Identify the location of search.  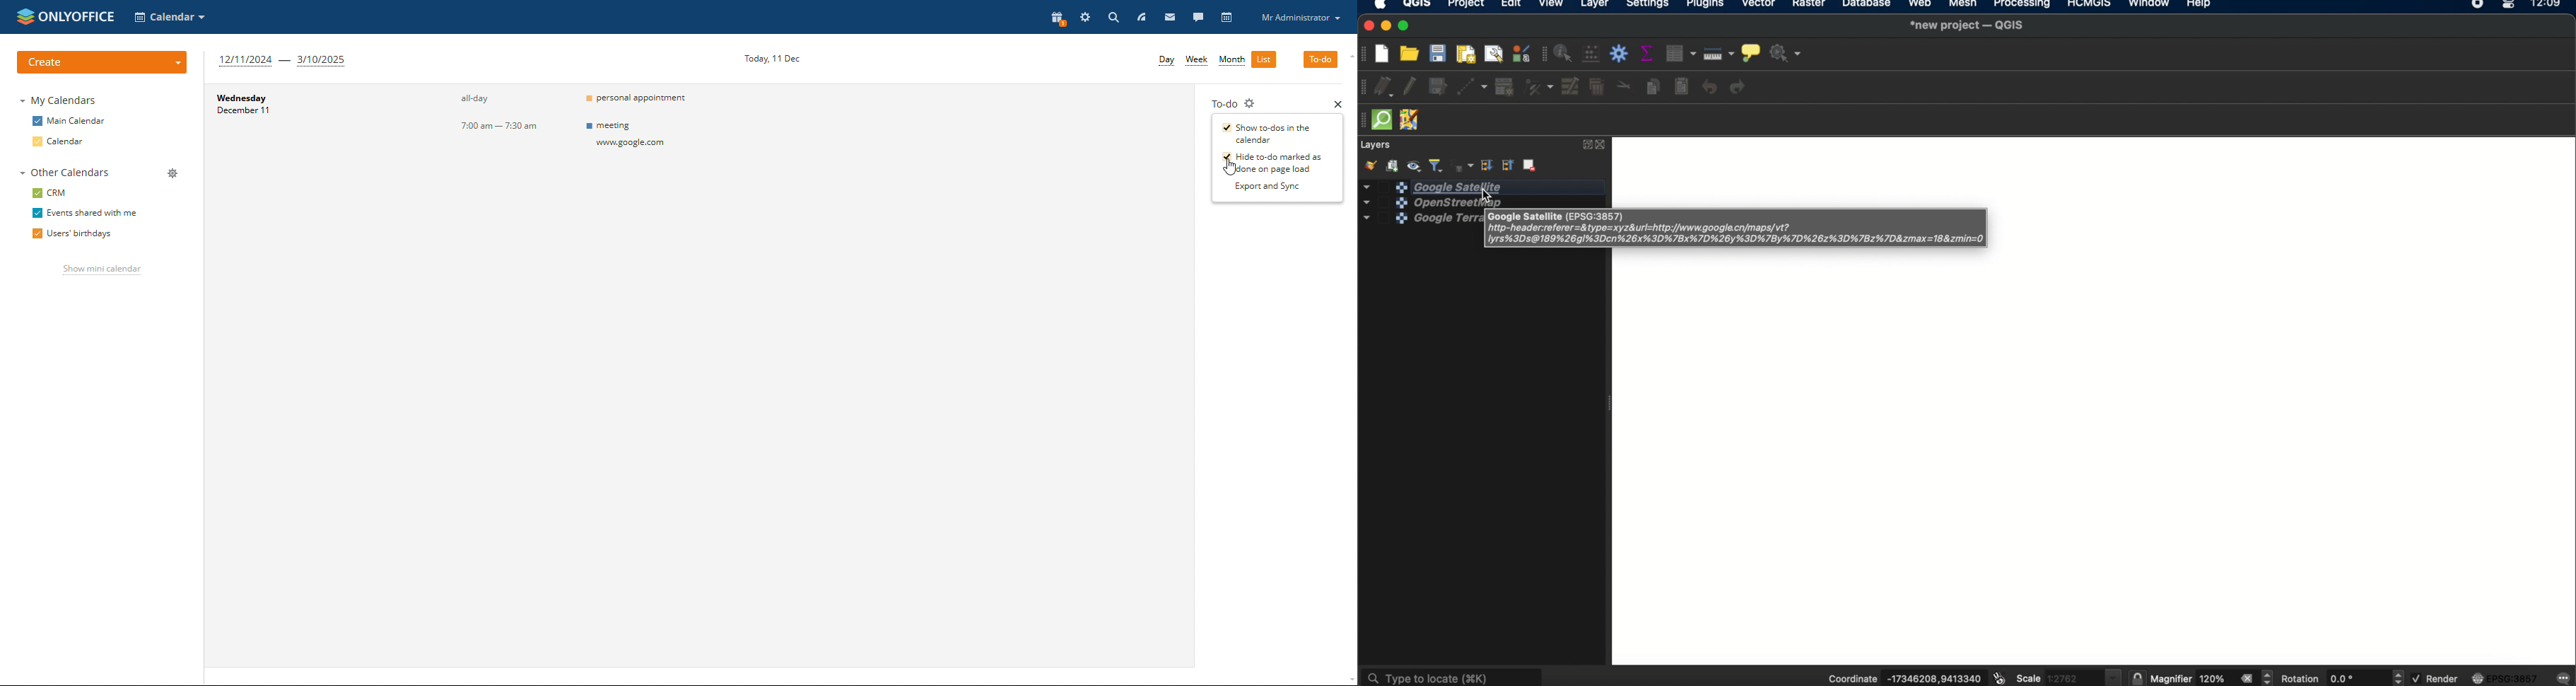
(1114, 18).